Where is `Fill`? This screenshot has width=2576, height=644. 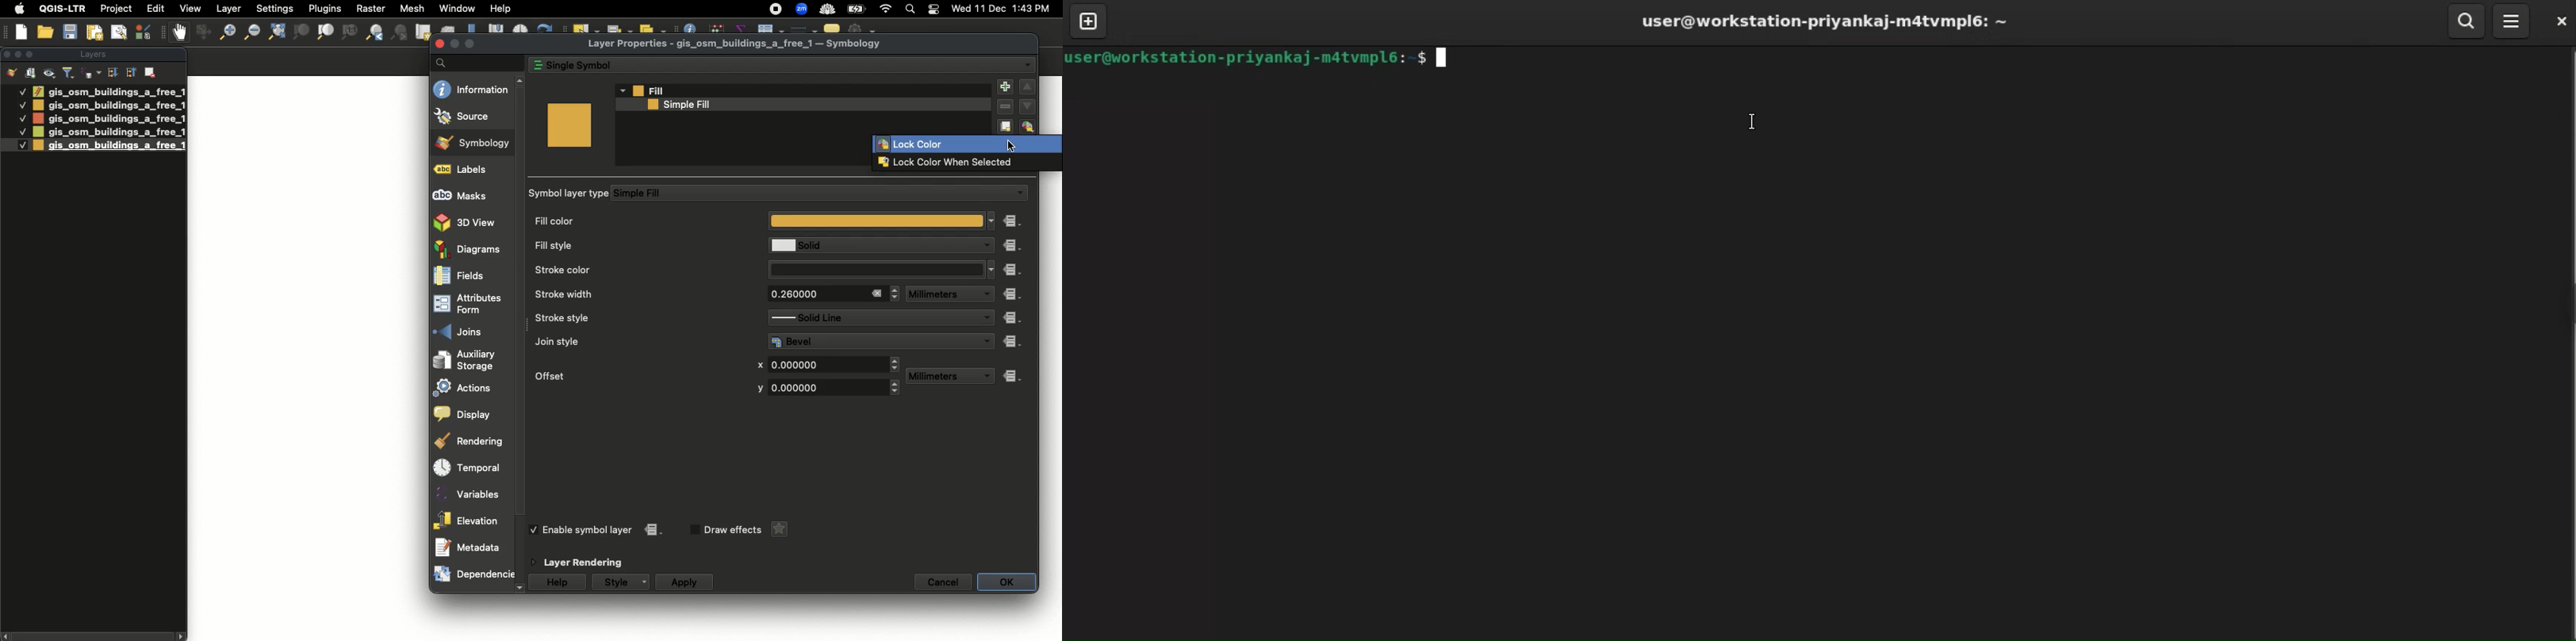
Fill is located at coordinates (804, 91).